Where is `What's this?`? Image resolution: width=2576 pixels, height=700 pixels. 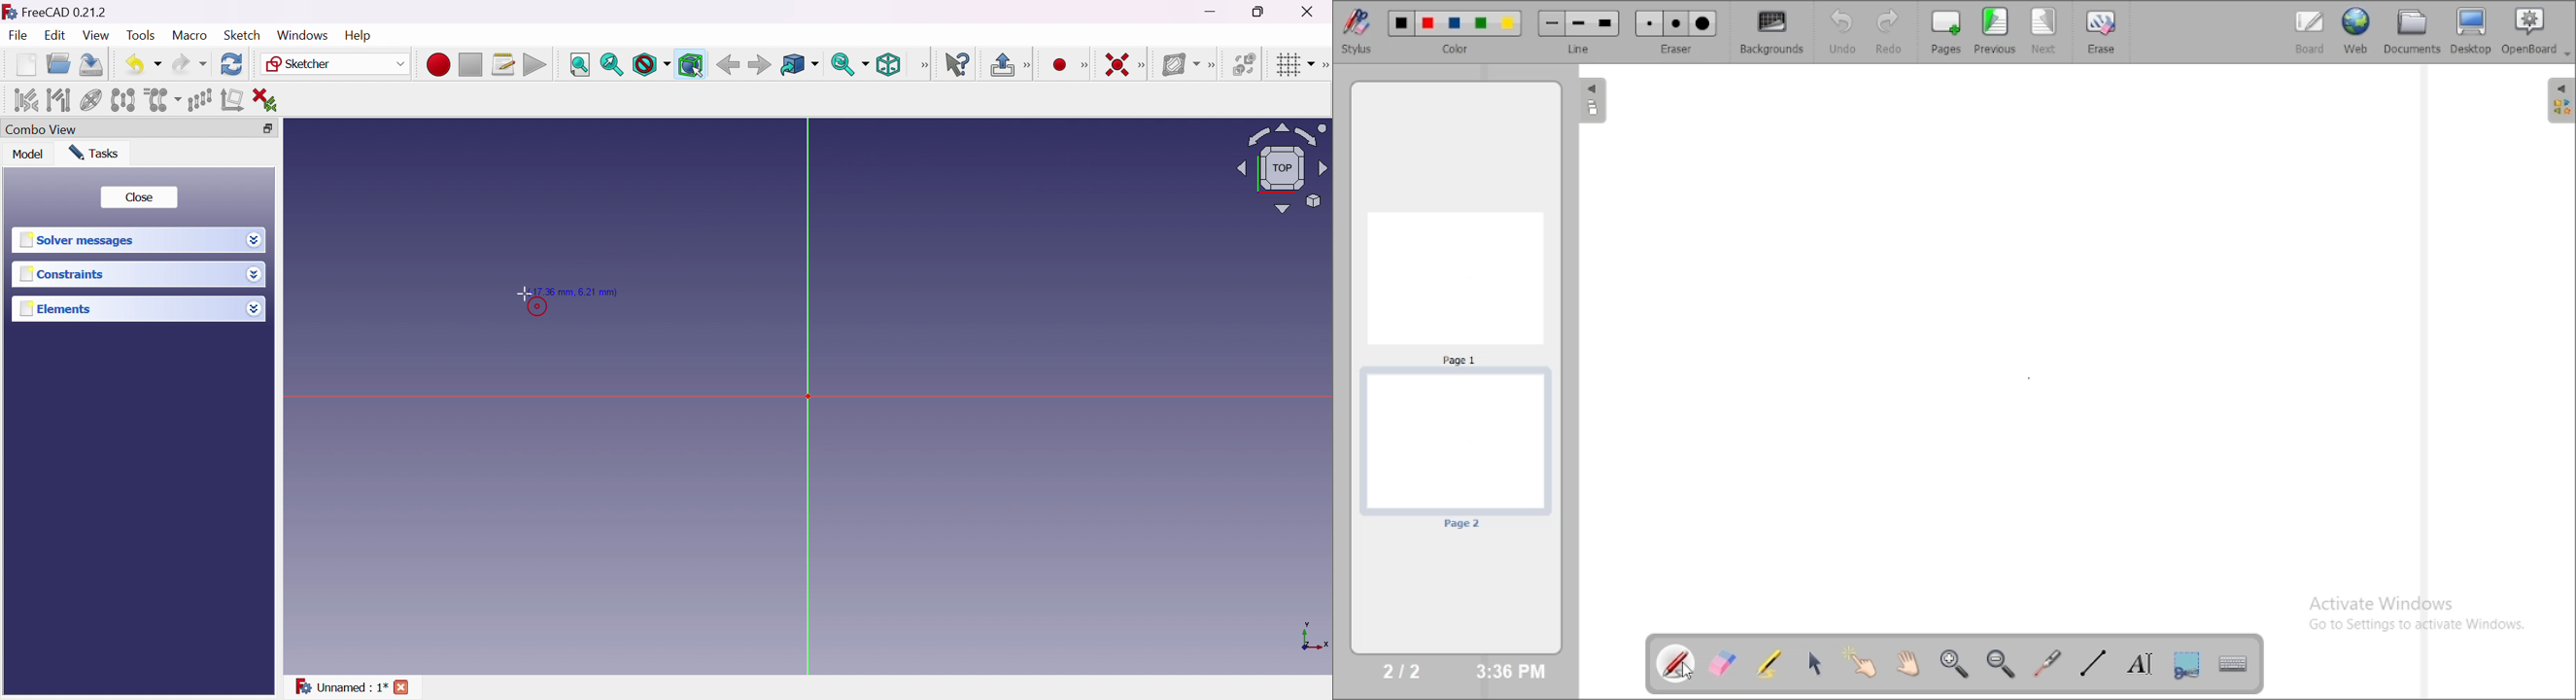
What's this? is located at coordinates (959, 65).